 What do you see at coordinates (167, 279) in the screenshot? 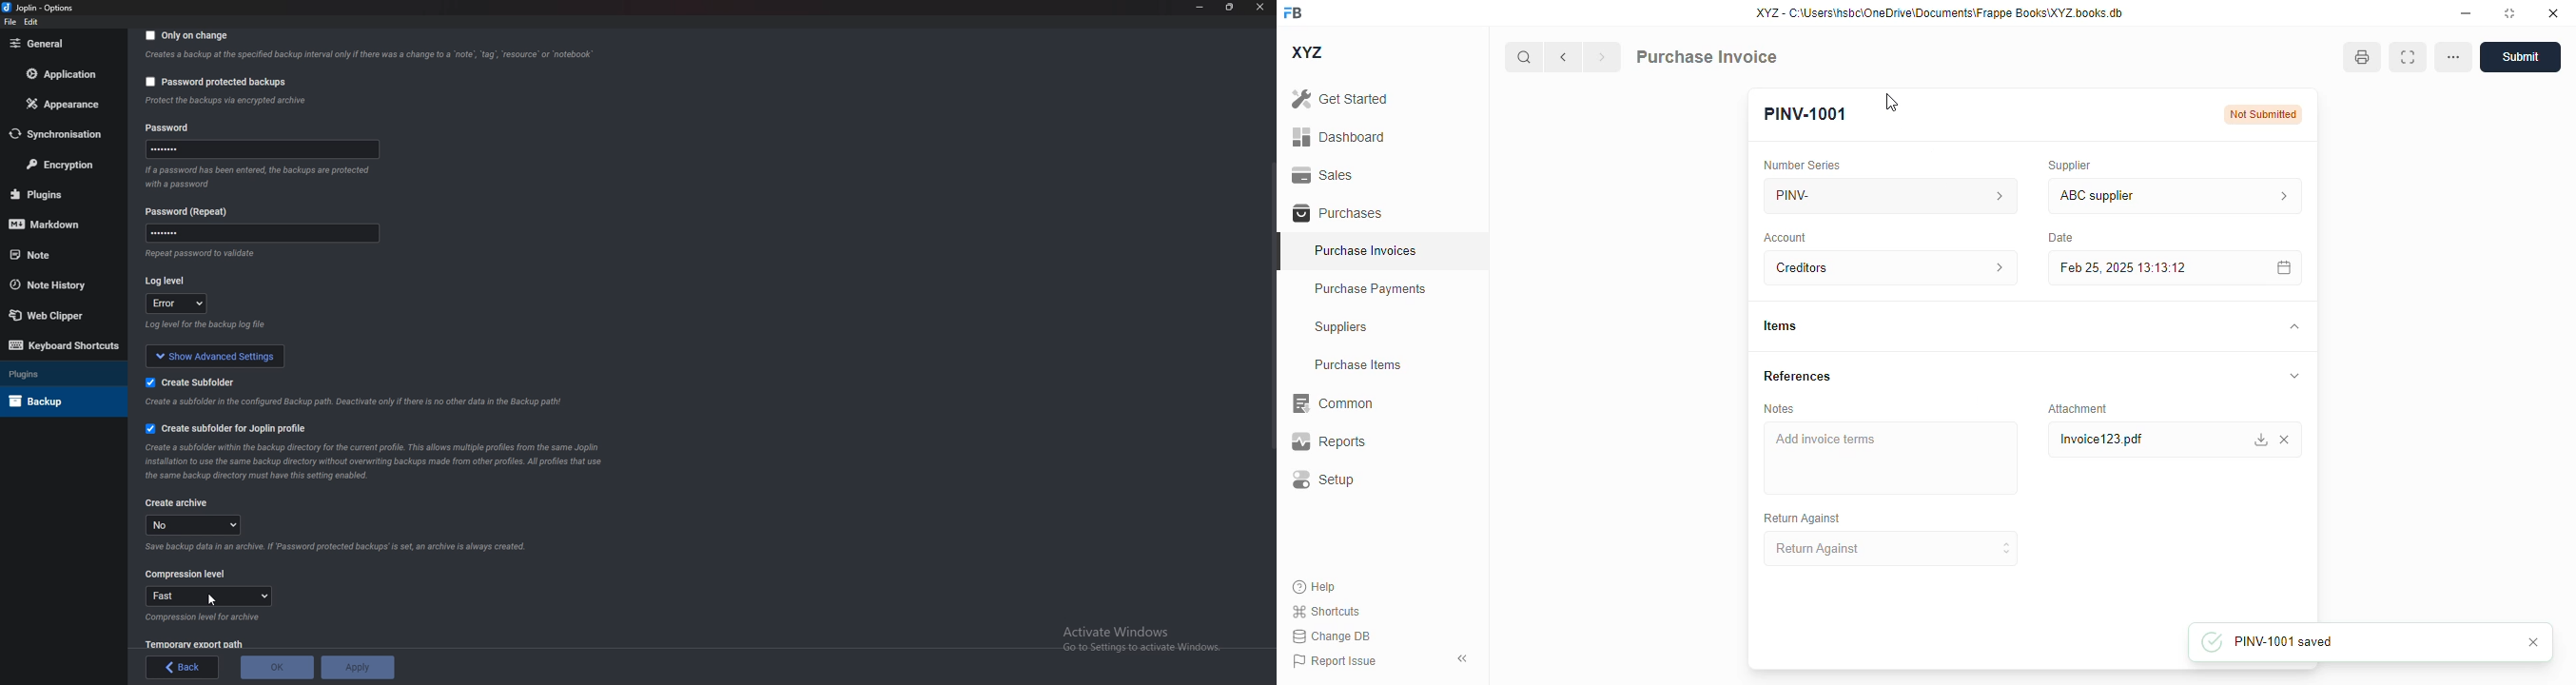
I see `Log level` at bounding box center [167, 279].